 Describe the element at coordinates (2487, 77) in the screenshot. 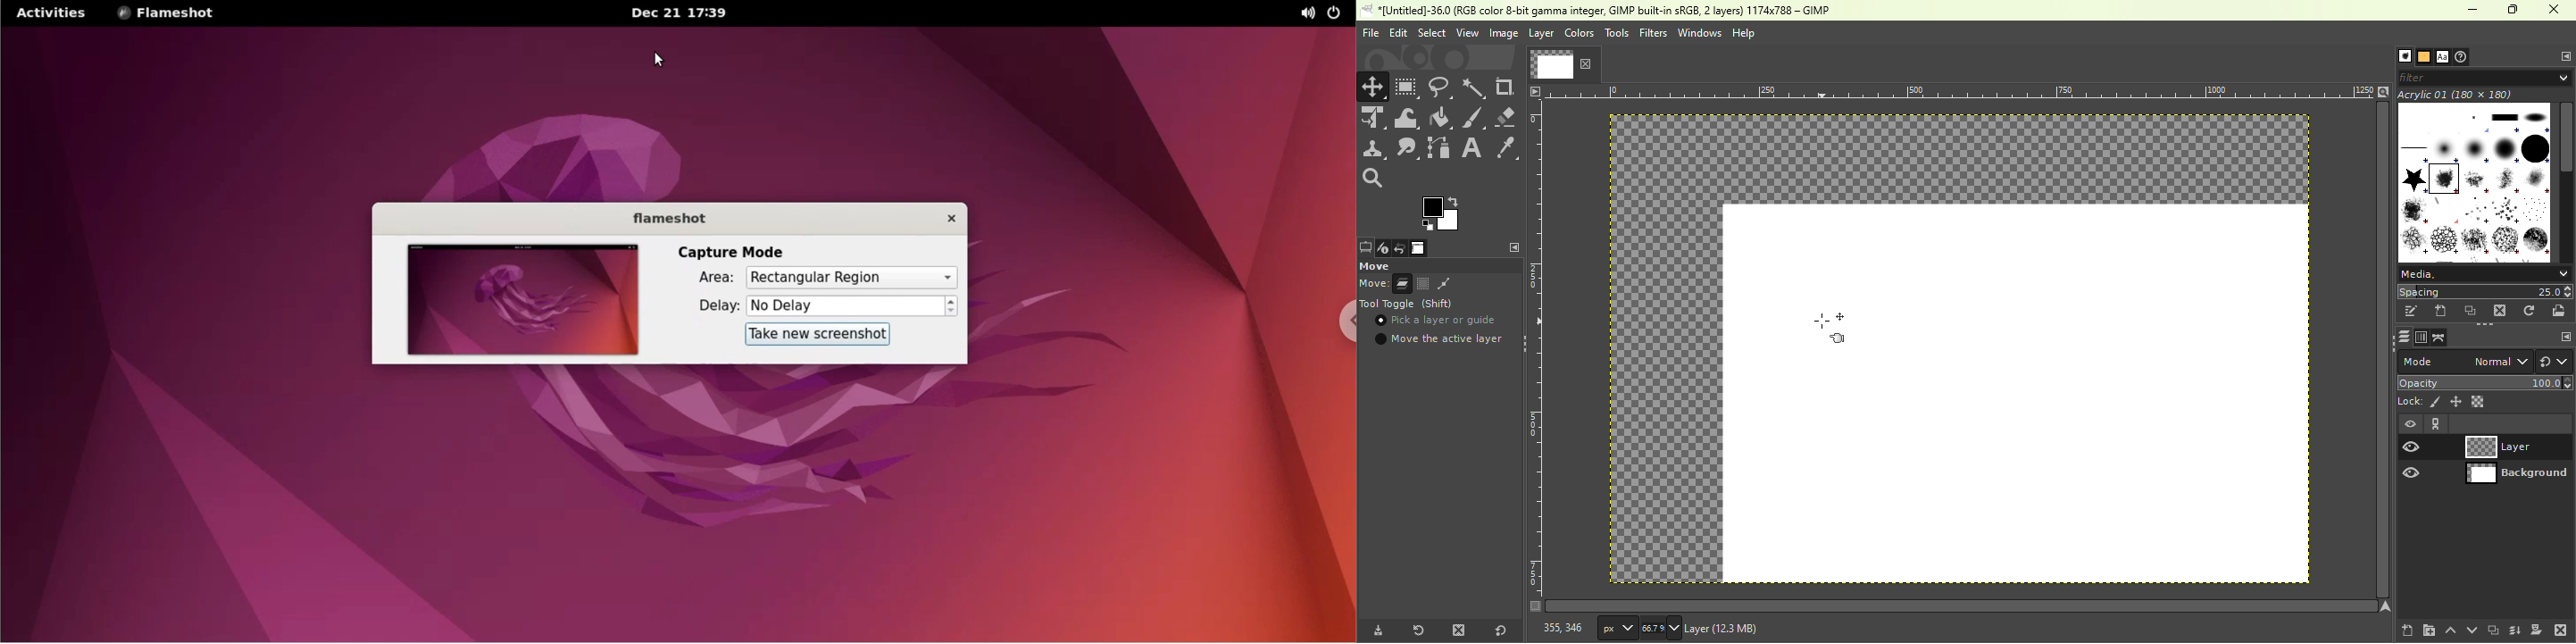

I see `Filter` at that location.